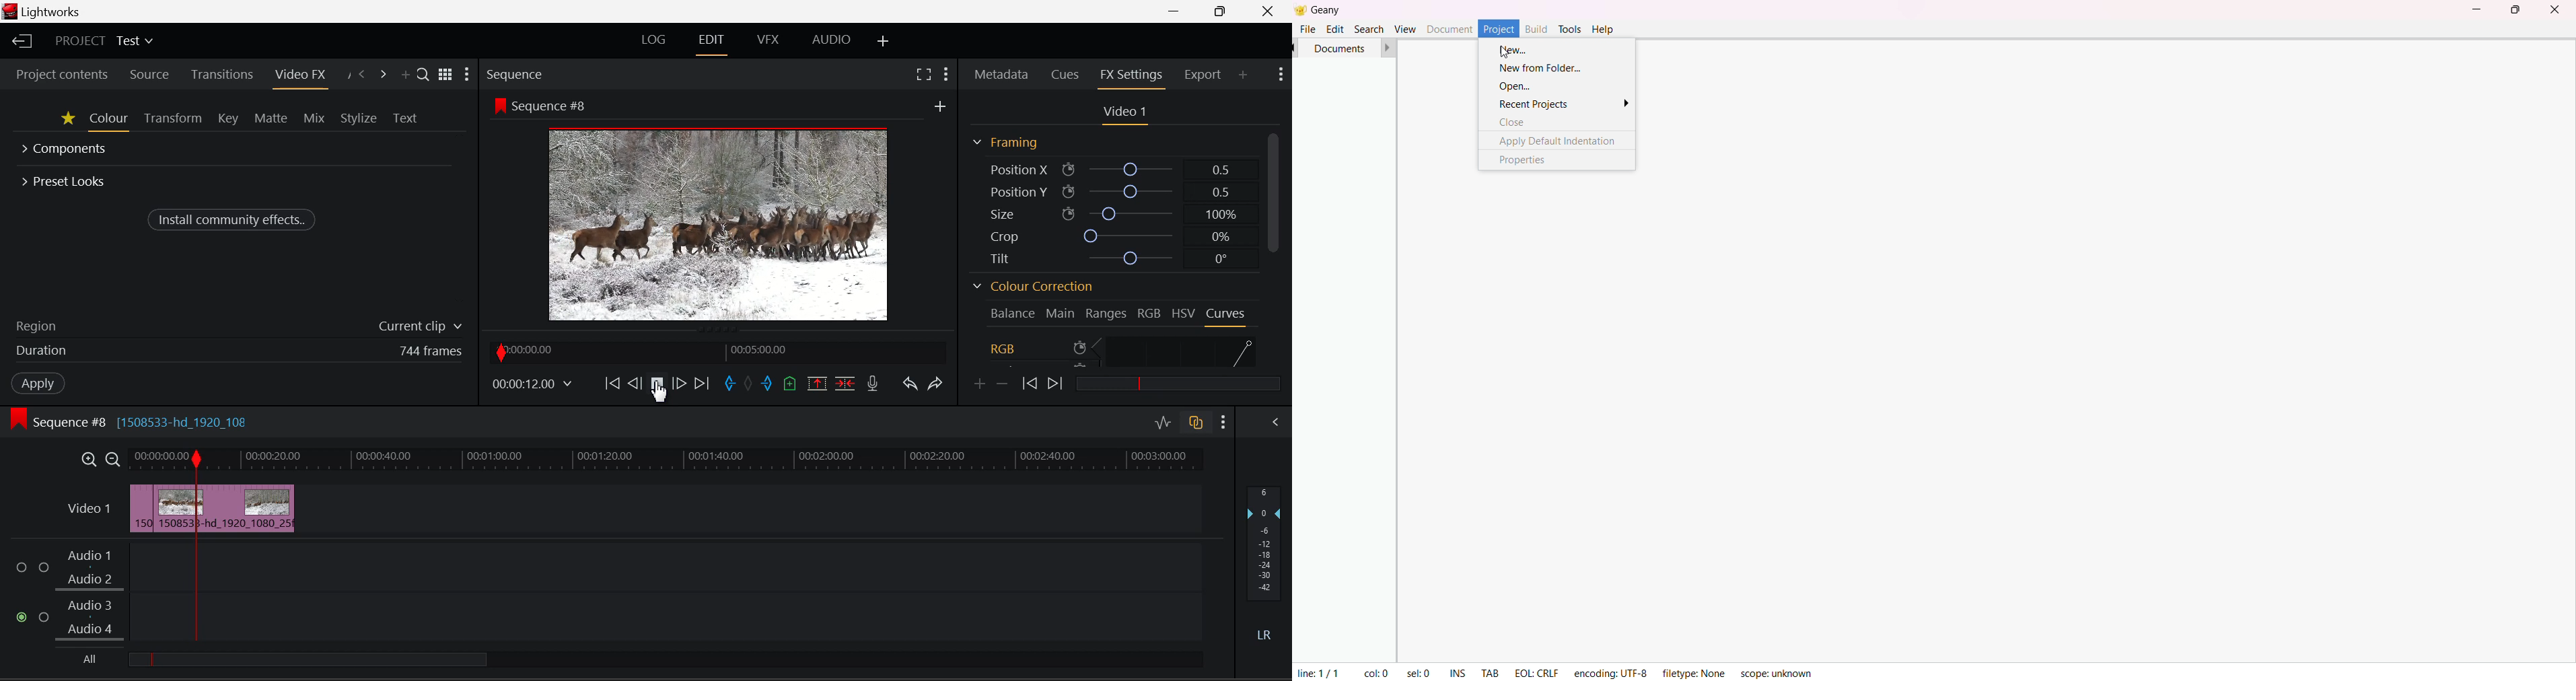  What do you see at coordinates (239, 351) in the screenshot?
I see `Frame Duration` at bounding box center [239, 351].